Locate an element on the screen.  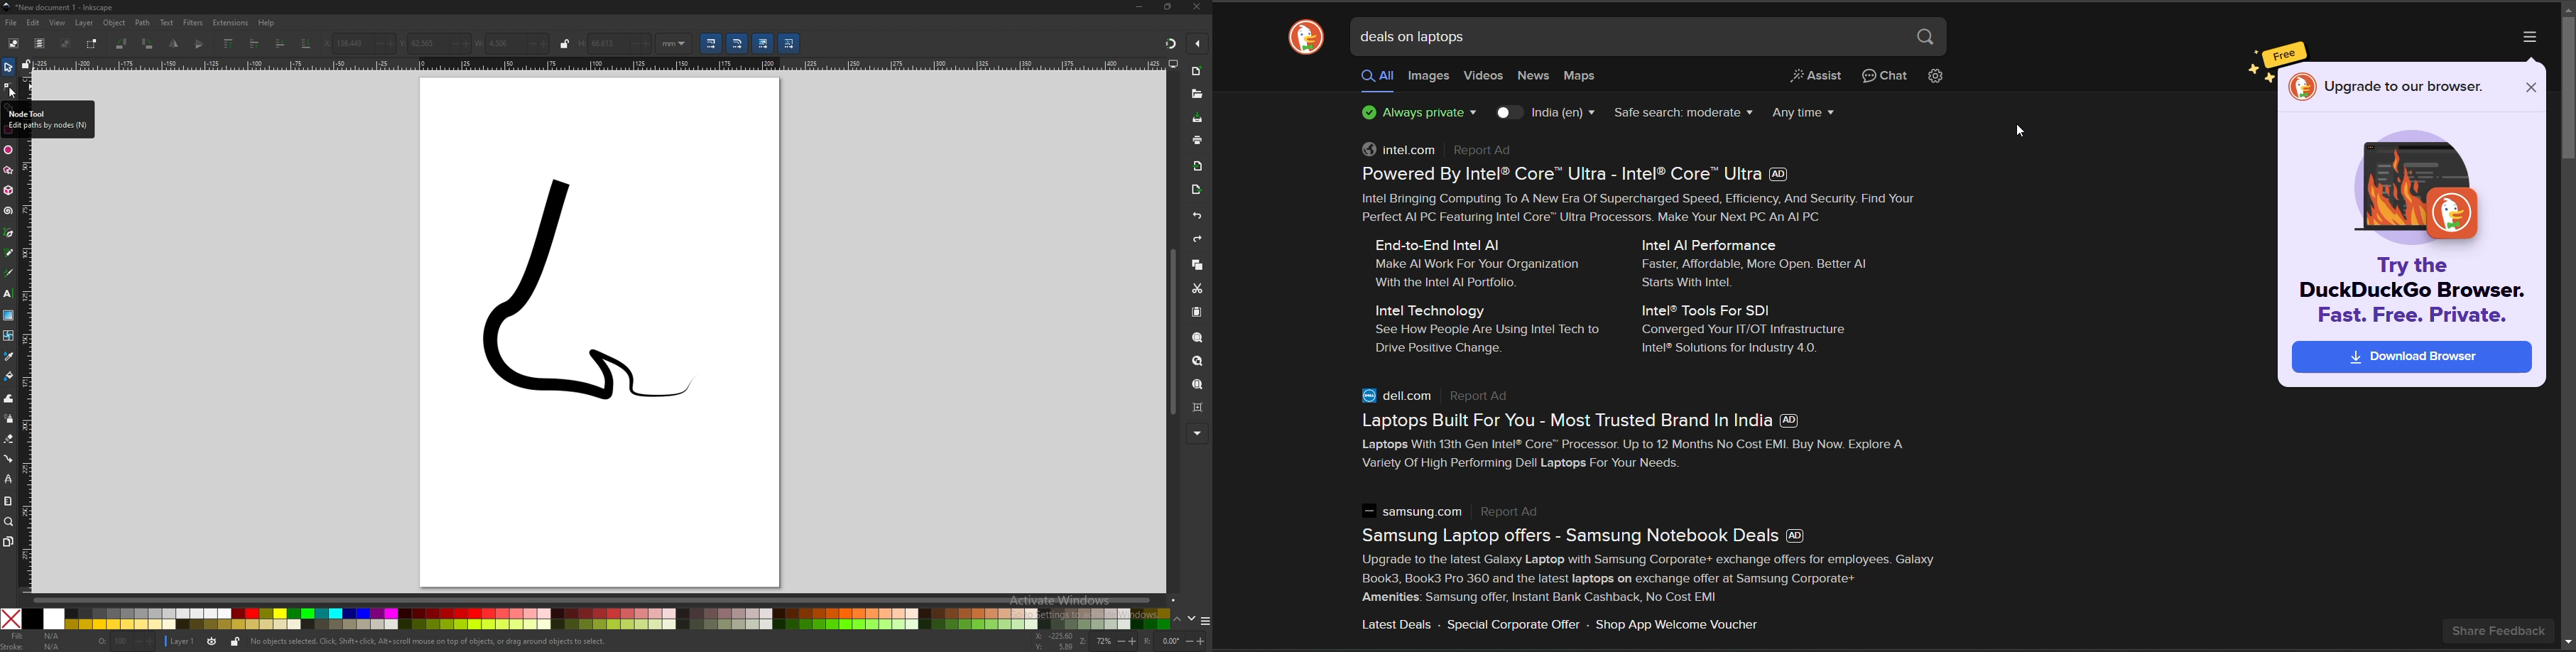
enable snapping is located at coordinates (1199, 44).